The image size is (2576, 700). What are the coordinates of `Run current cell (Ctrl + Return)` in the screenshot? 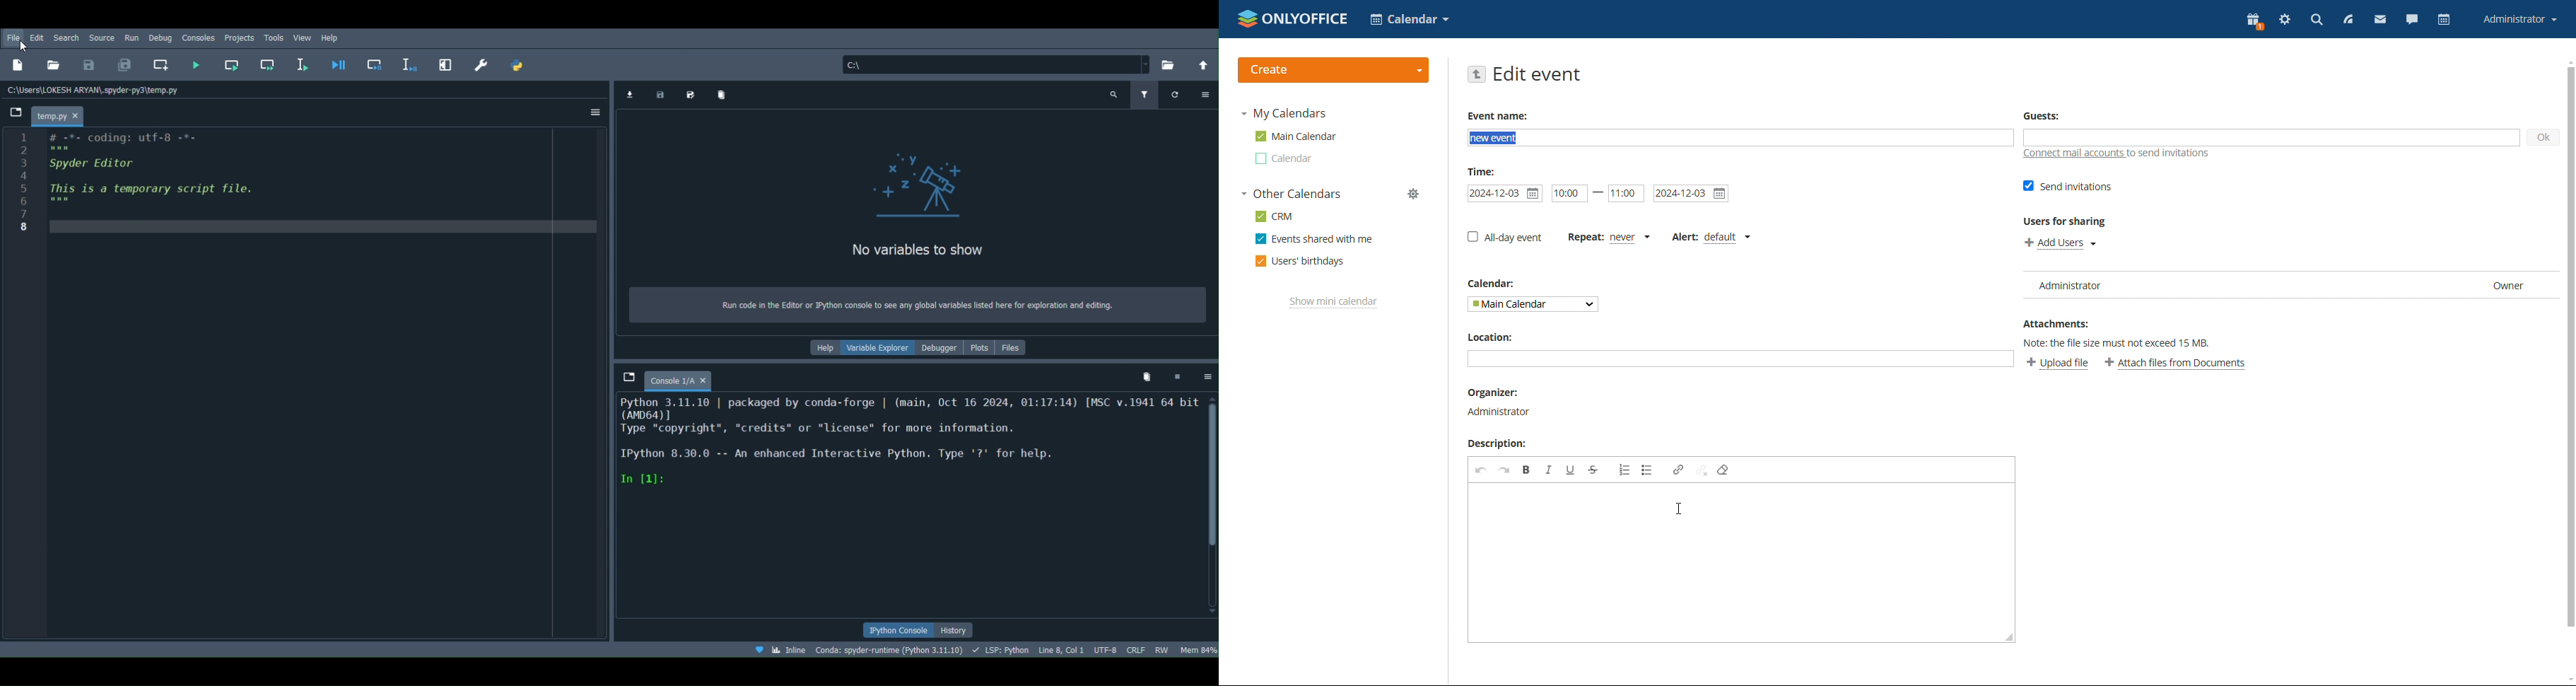 It's located at (231, 64).